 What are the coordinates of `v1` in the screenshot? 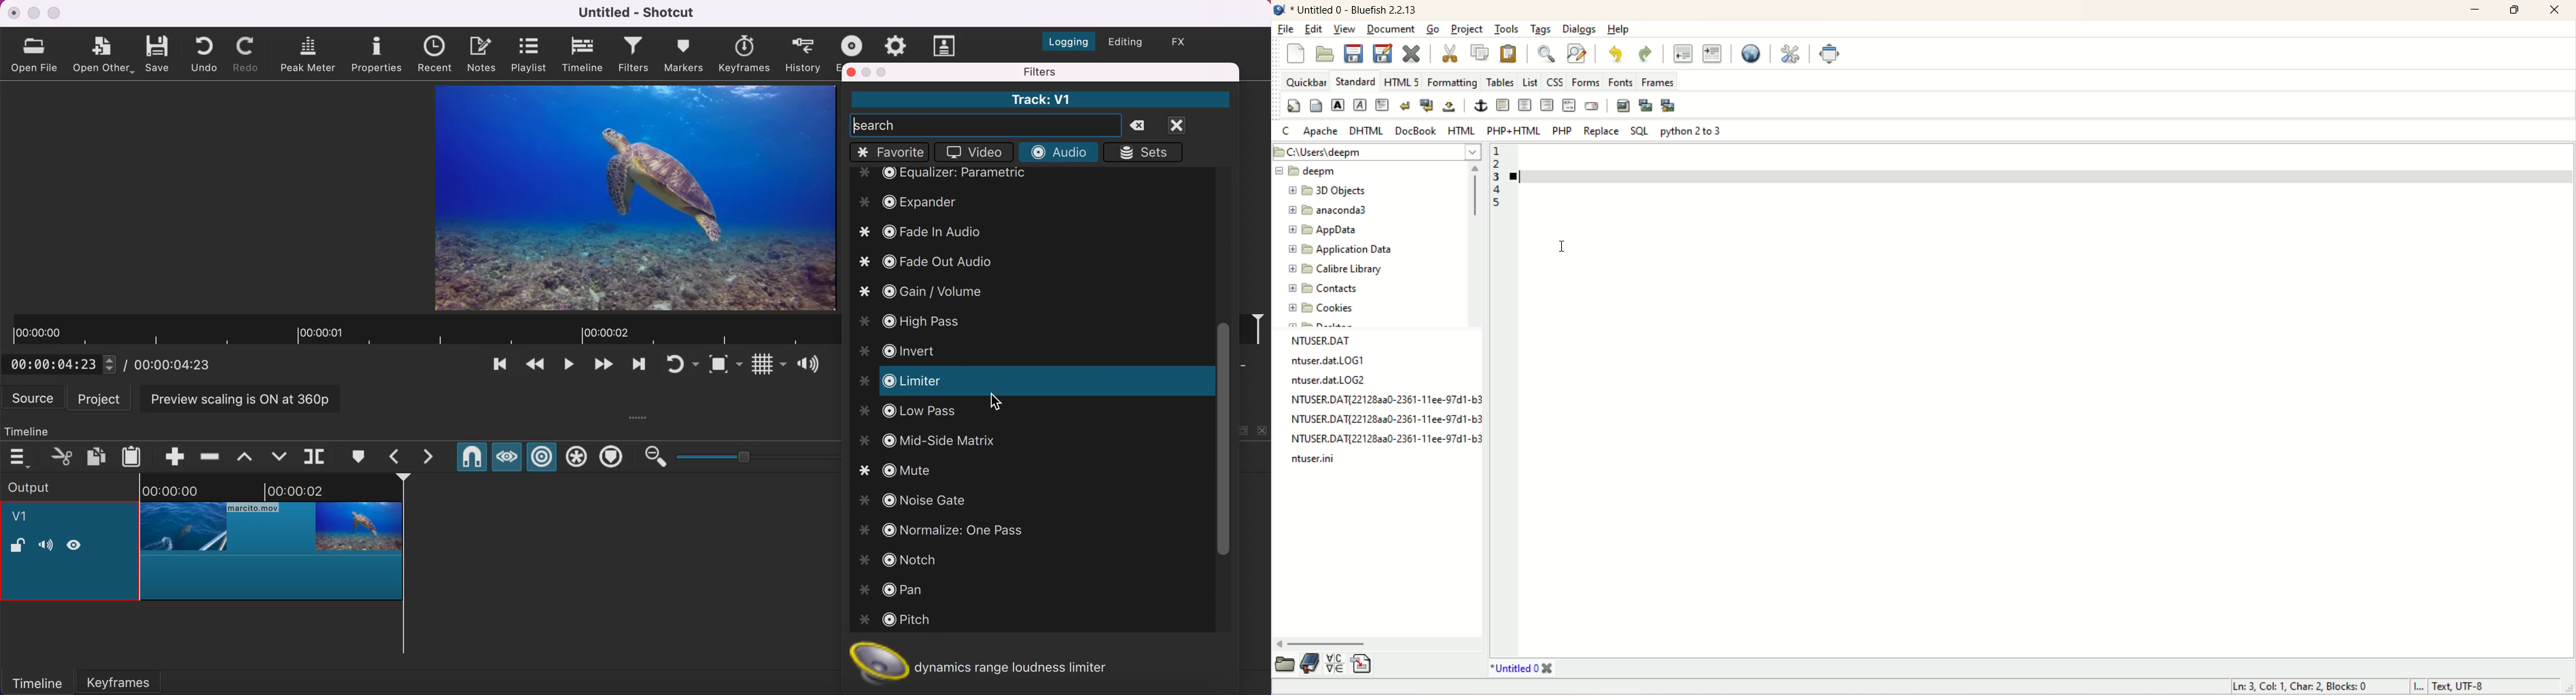 It's located at (25, 518).